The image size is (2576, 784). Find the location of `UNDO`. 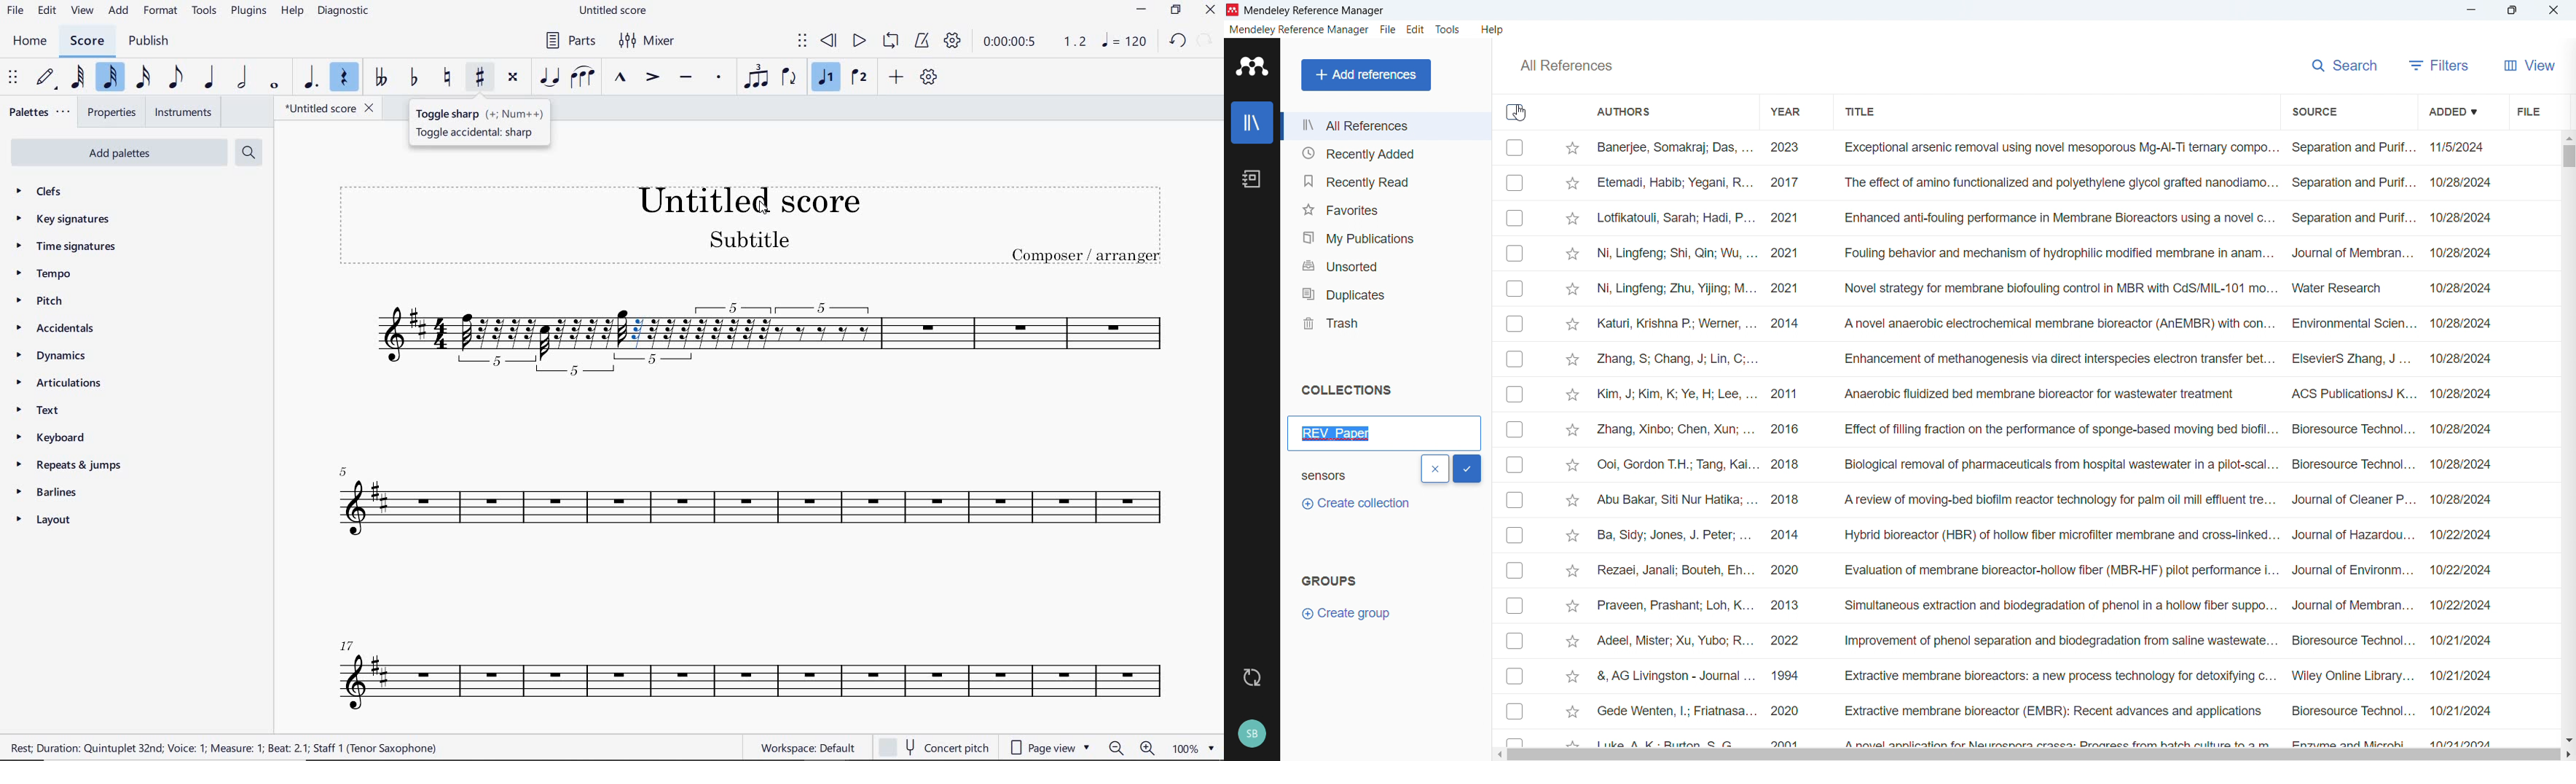

UNDO is located at coordinates (1178, 41).